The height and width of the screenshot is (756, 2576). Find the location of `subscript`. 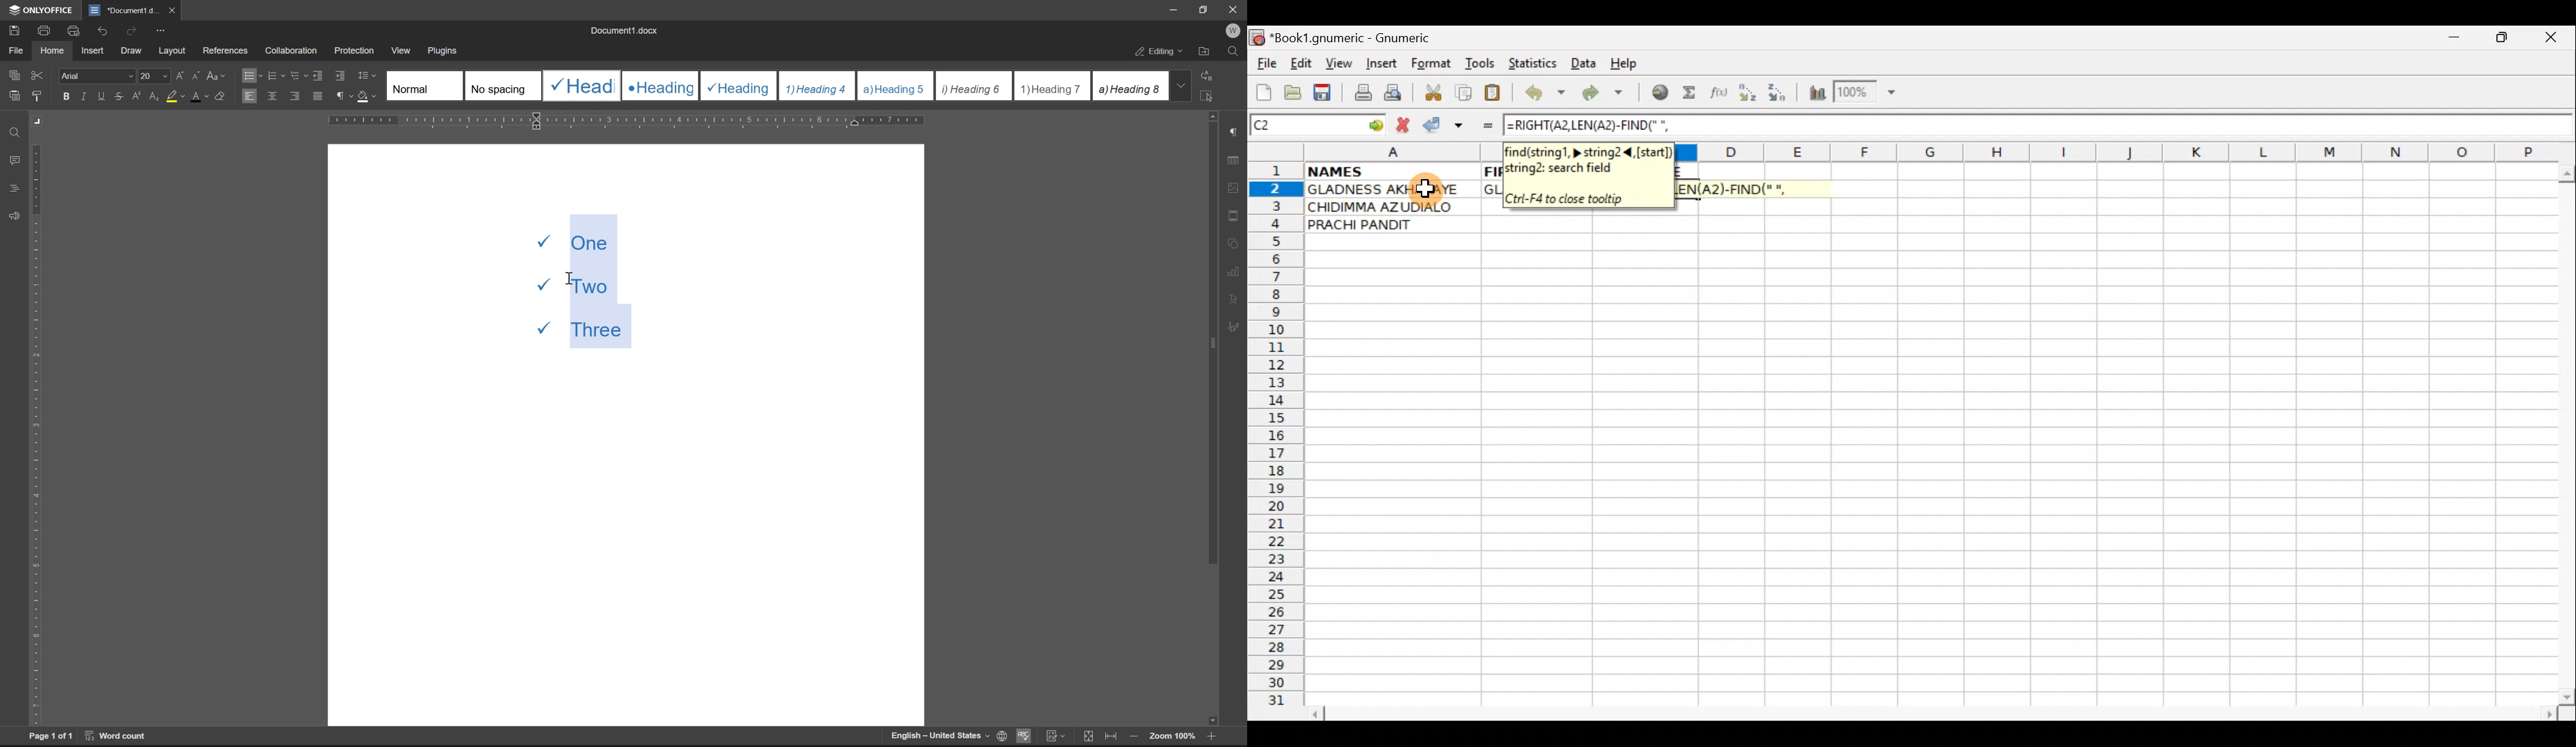

subscript is located at coordinates (155, 94).